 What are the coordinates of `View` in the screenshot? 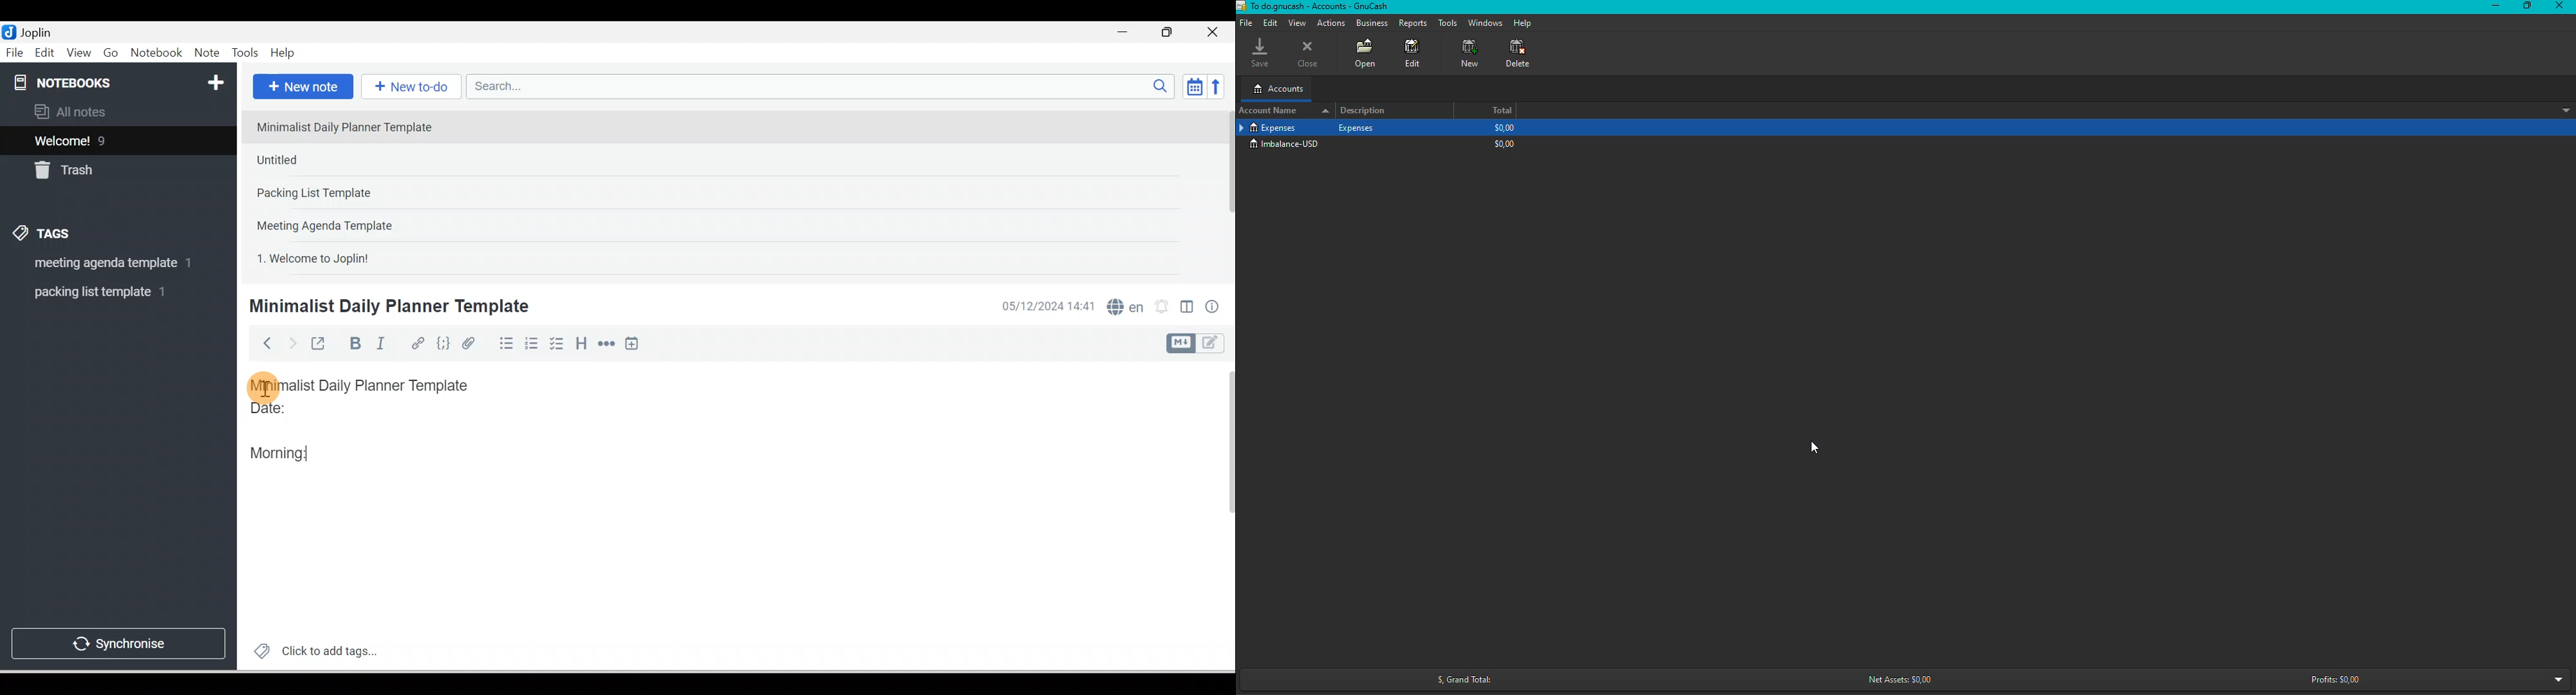 It's located at (79, 53).